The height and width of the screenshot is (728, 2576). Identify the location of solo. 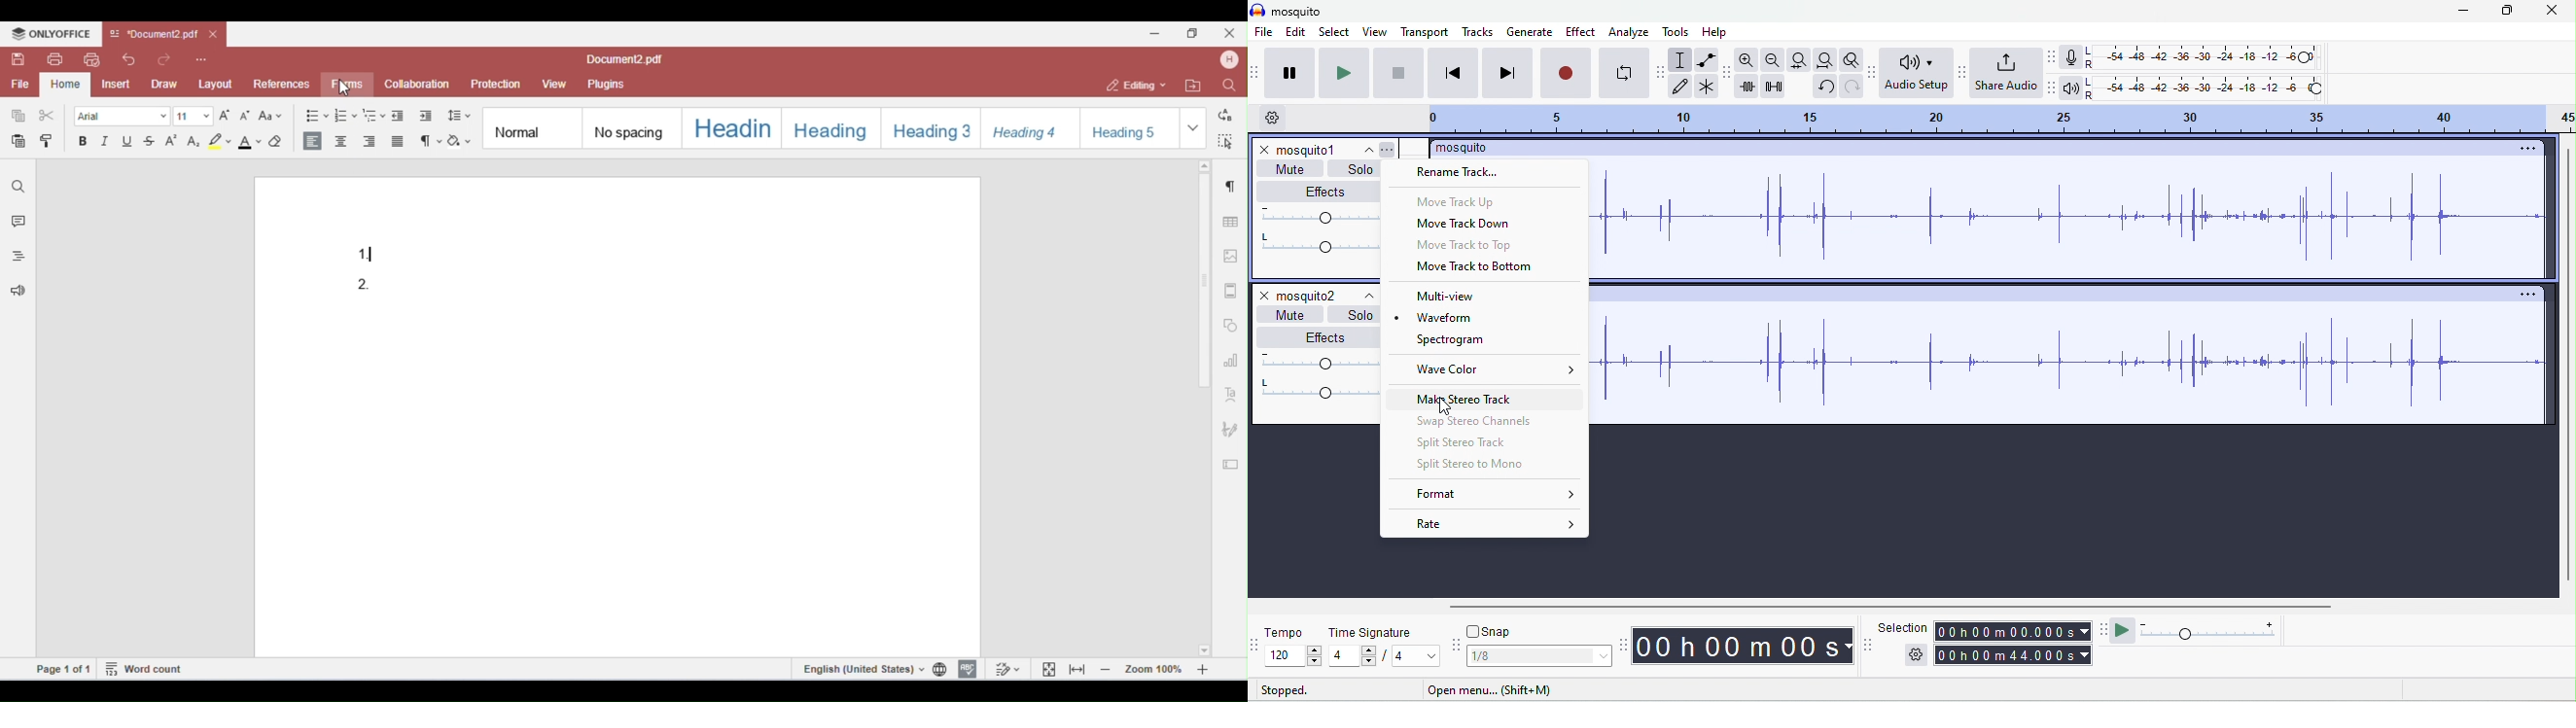
(1359, 168).